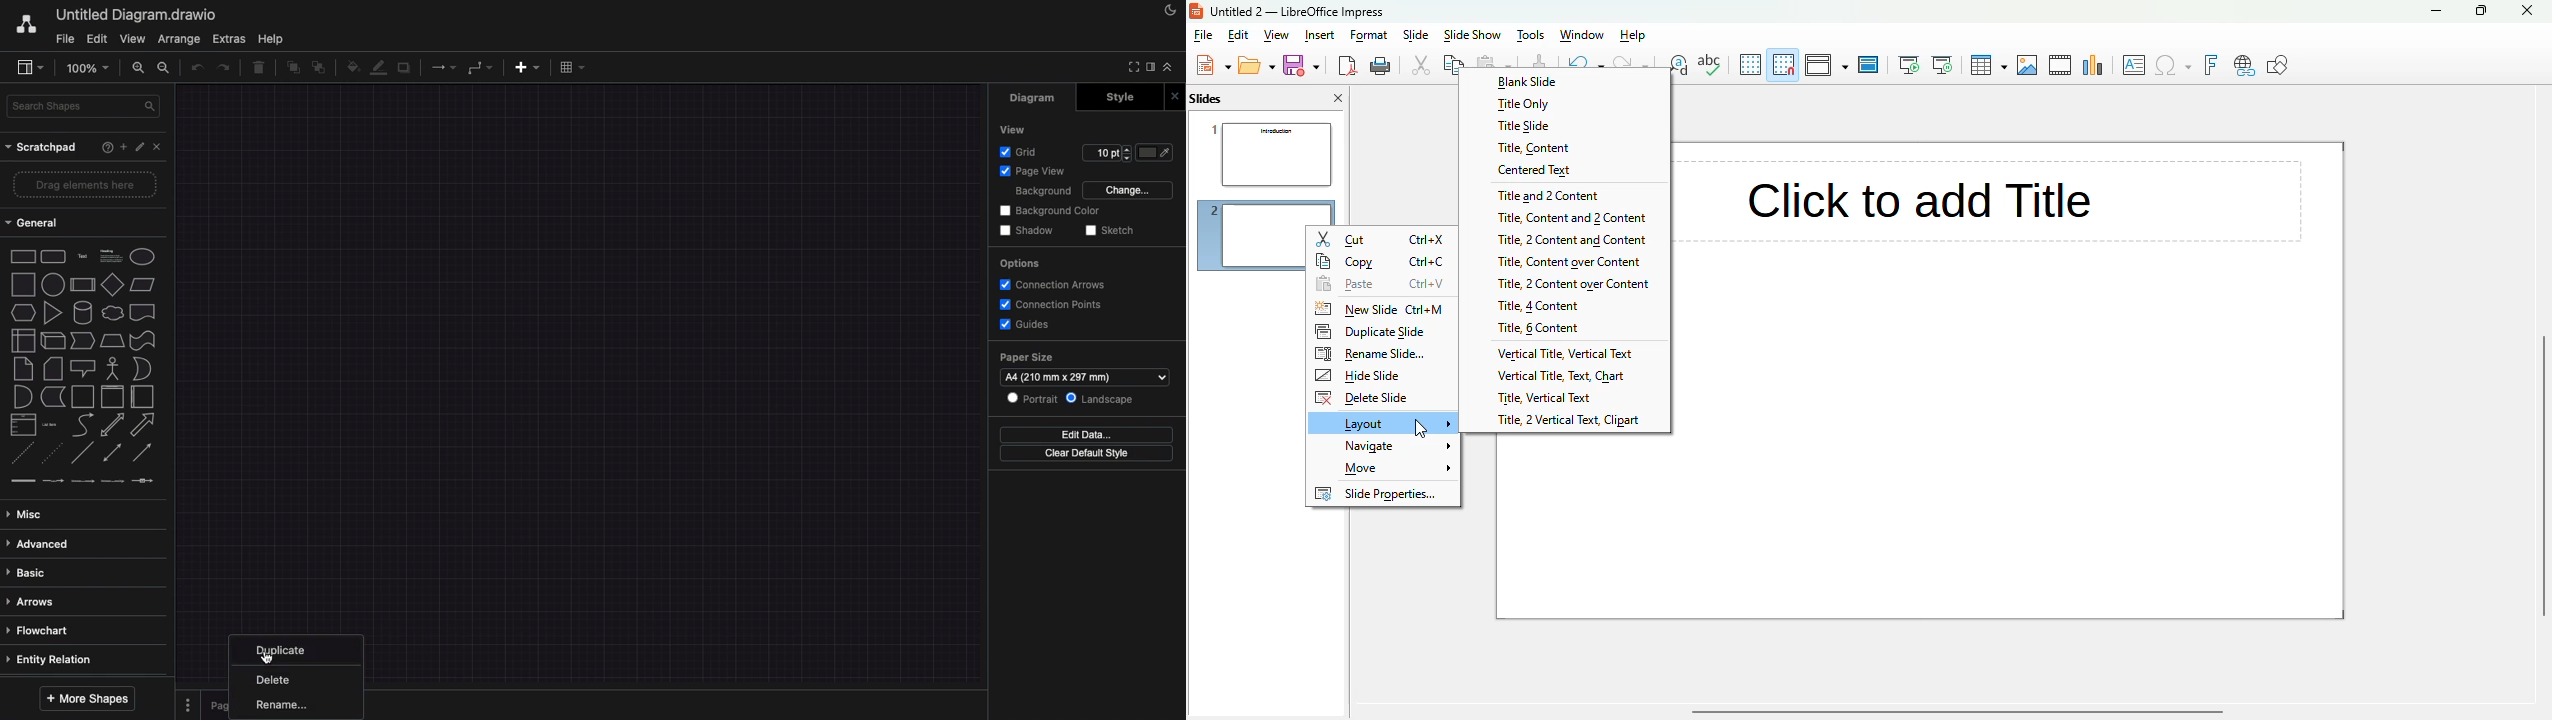  What do you see at coordinates (2245, 66) in the screenshot?
I see `insert hyperlink` at bounding box center [2245, 66].